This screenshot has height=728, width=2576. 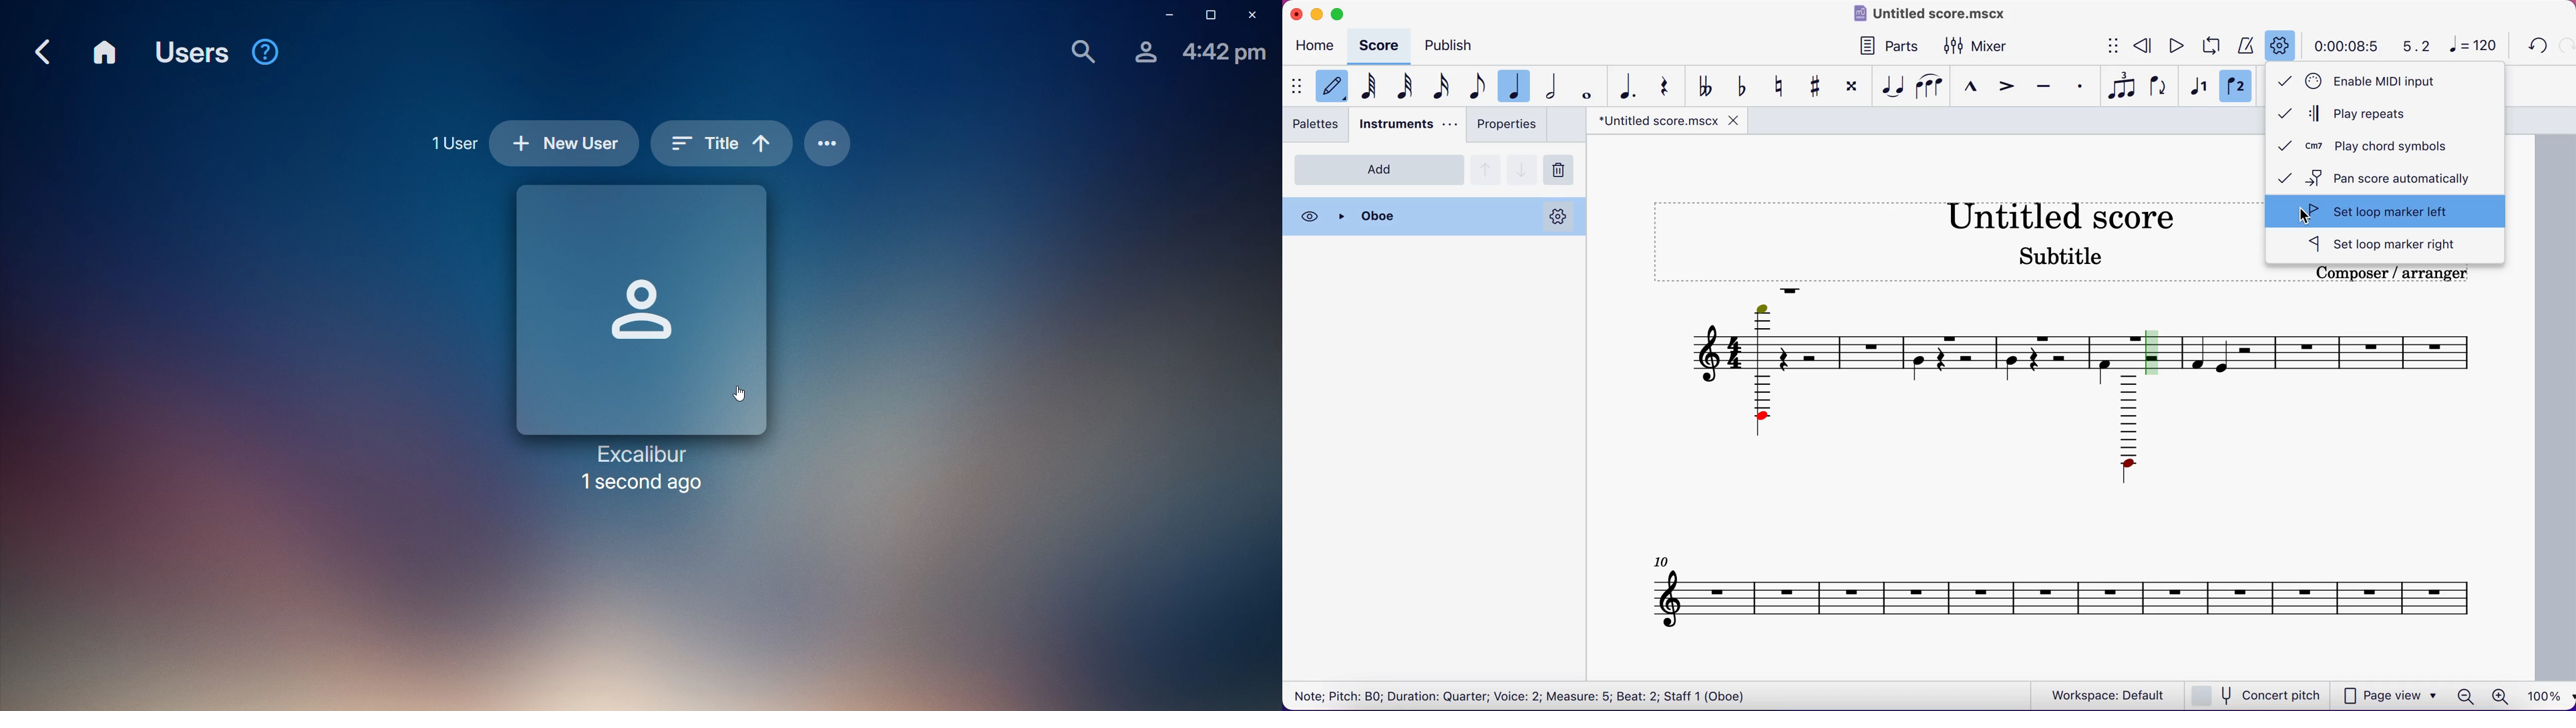 What do you see at coordinates (2083, 86) in the screenshot?
I see `staccato` at bounding box center [2083, 86].